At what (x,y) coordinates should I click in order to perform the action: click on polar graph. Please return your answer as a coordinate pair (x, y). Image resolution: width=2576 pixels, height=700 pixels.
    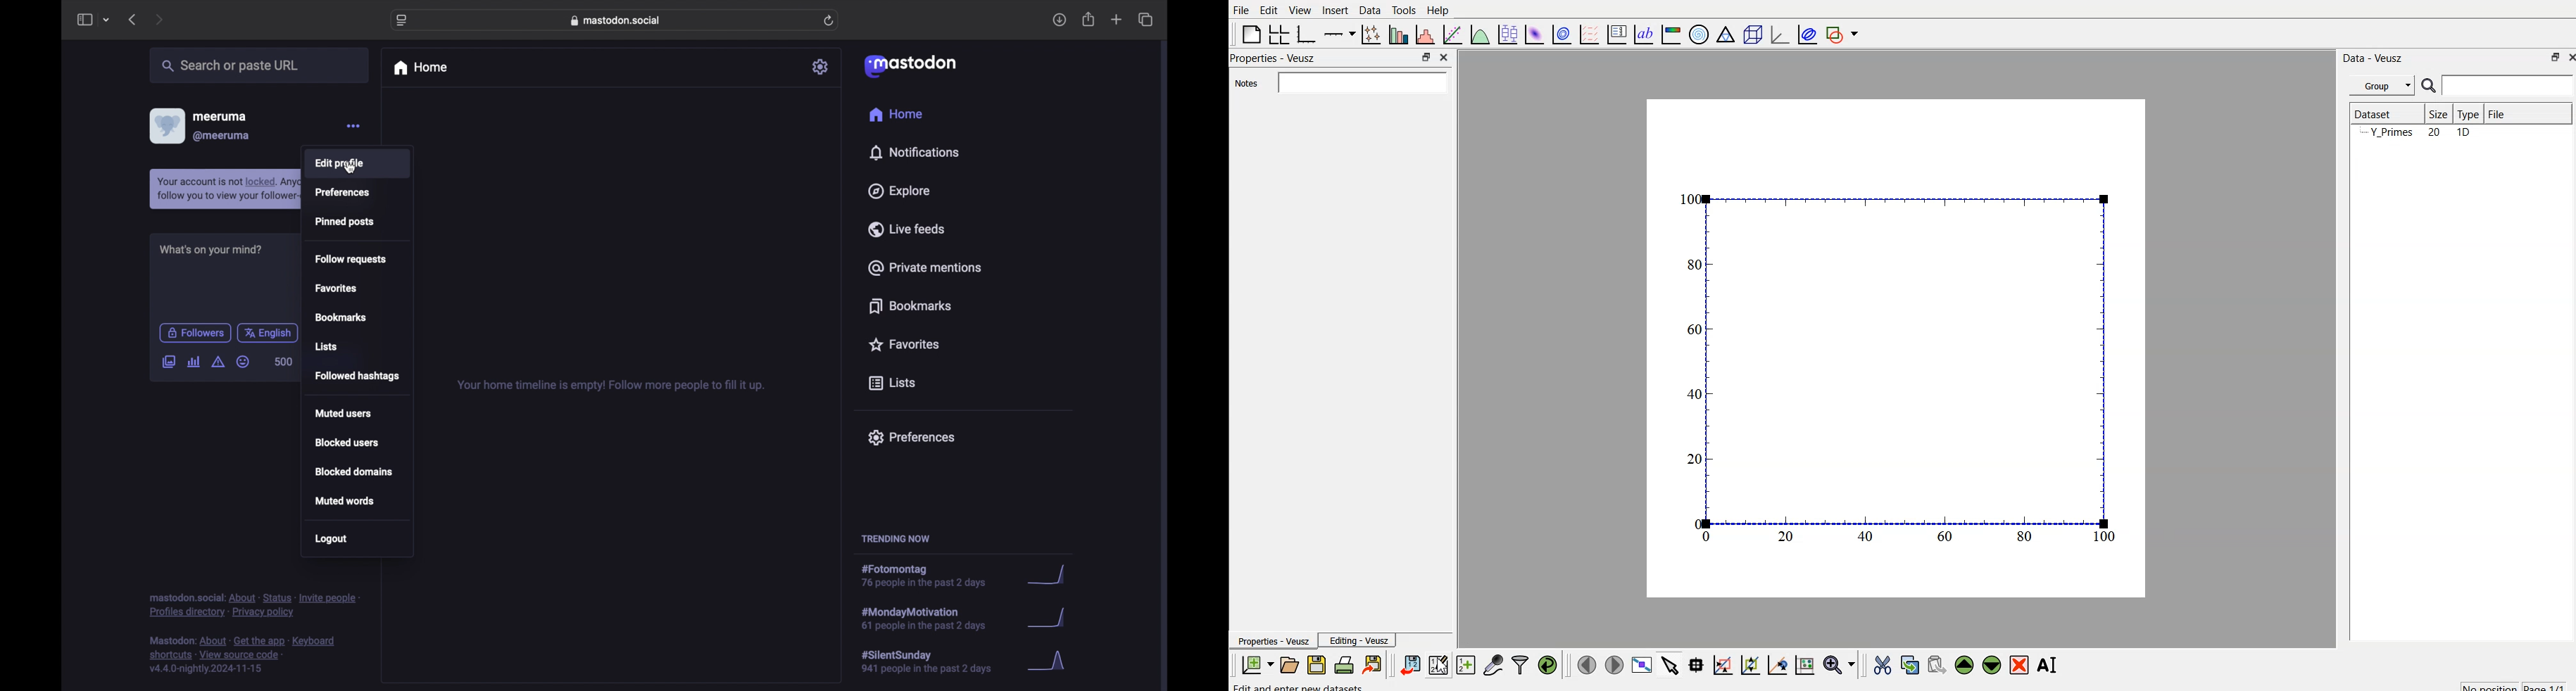
    Looking at the image, I should click on (1701, 35).